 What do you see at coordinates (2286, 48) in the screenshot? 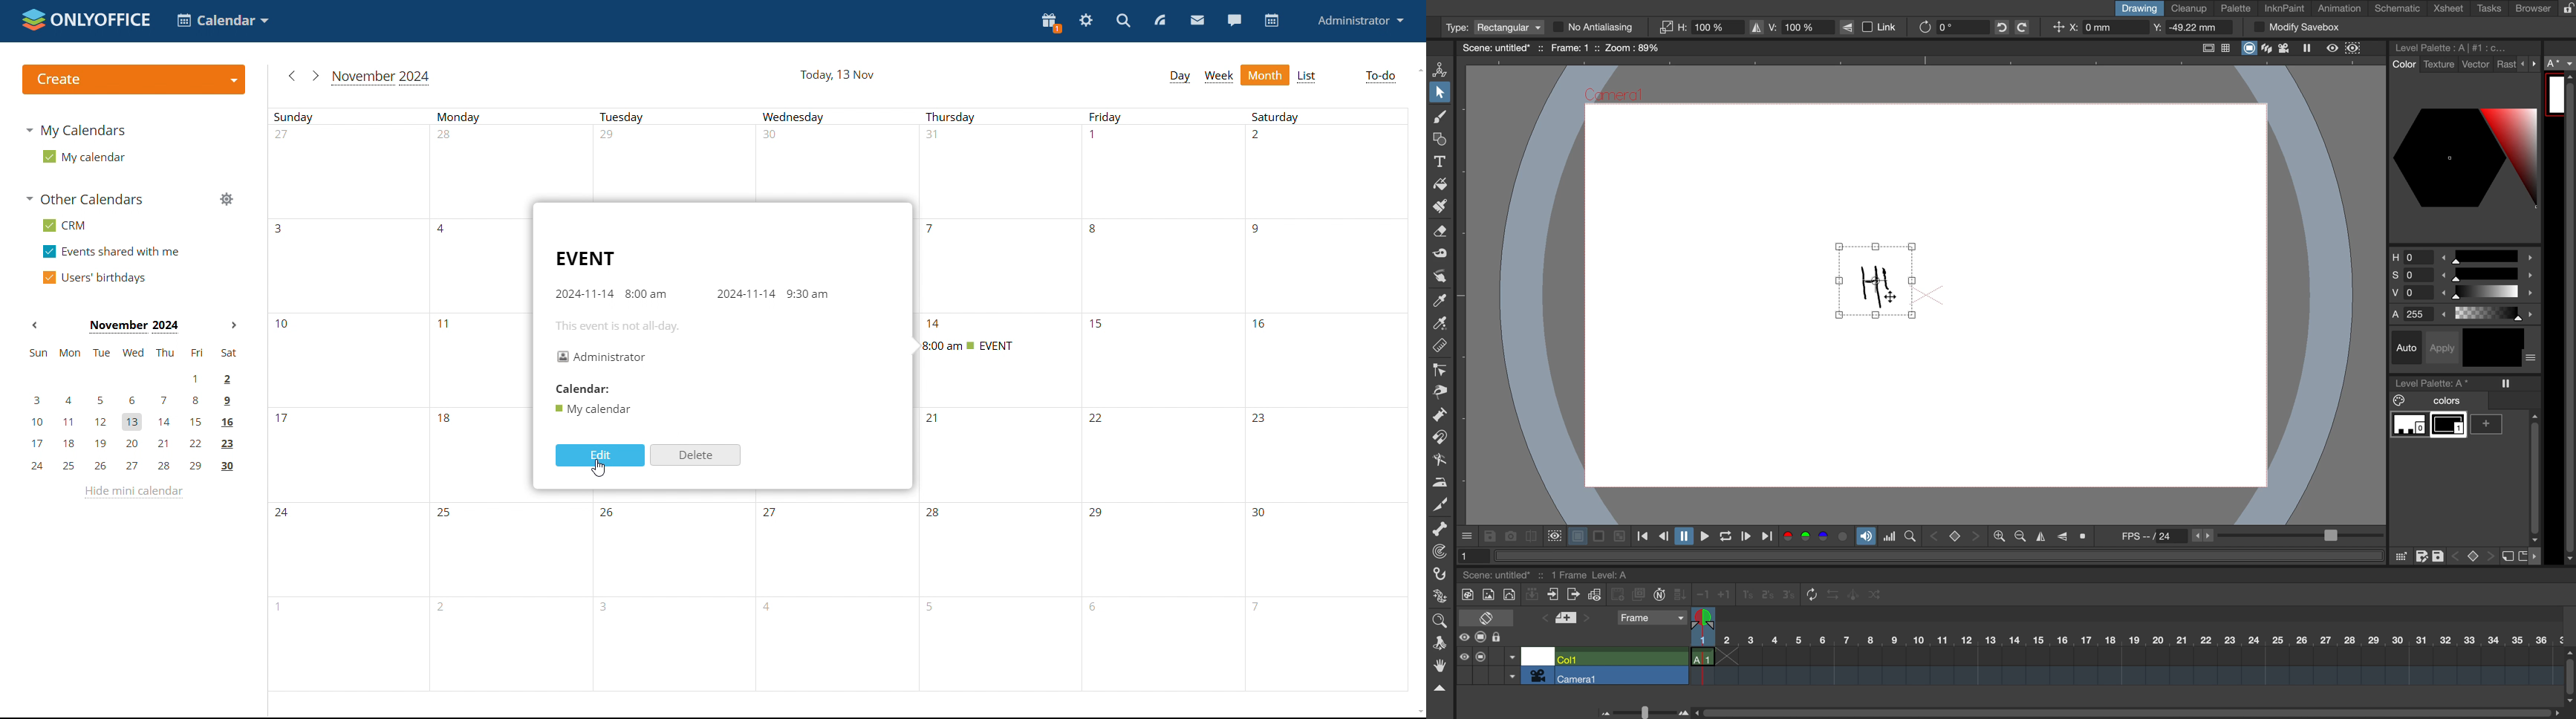
I see `camera view` at bounding box center [2286, 48].